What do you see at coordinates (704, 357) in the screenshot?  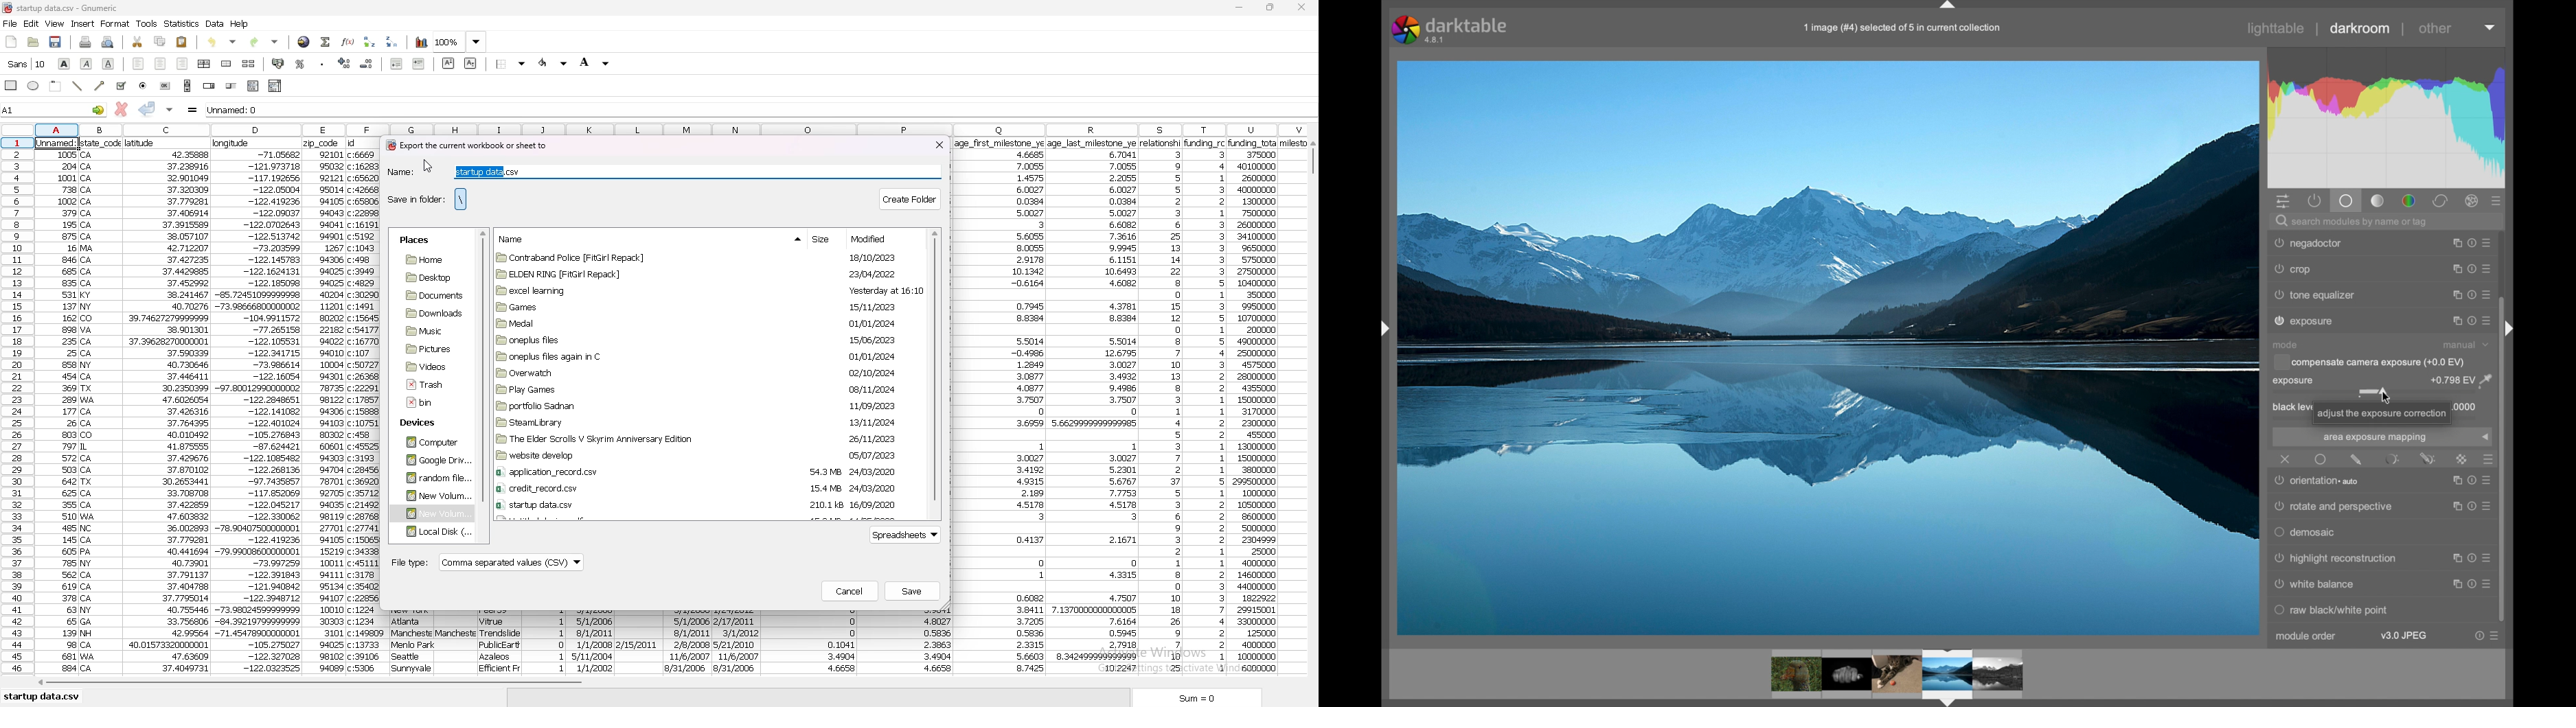 I see `folder` at bounding box center [704, 357].